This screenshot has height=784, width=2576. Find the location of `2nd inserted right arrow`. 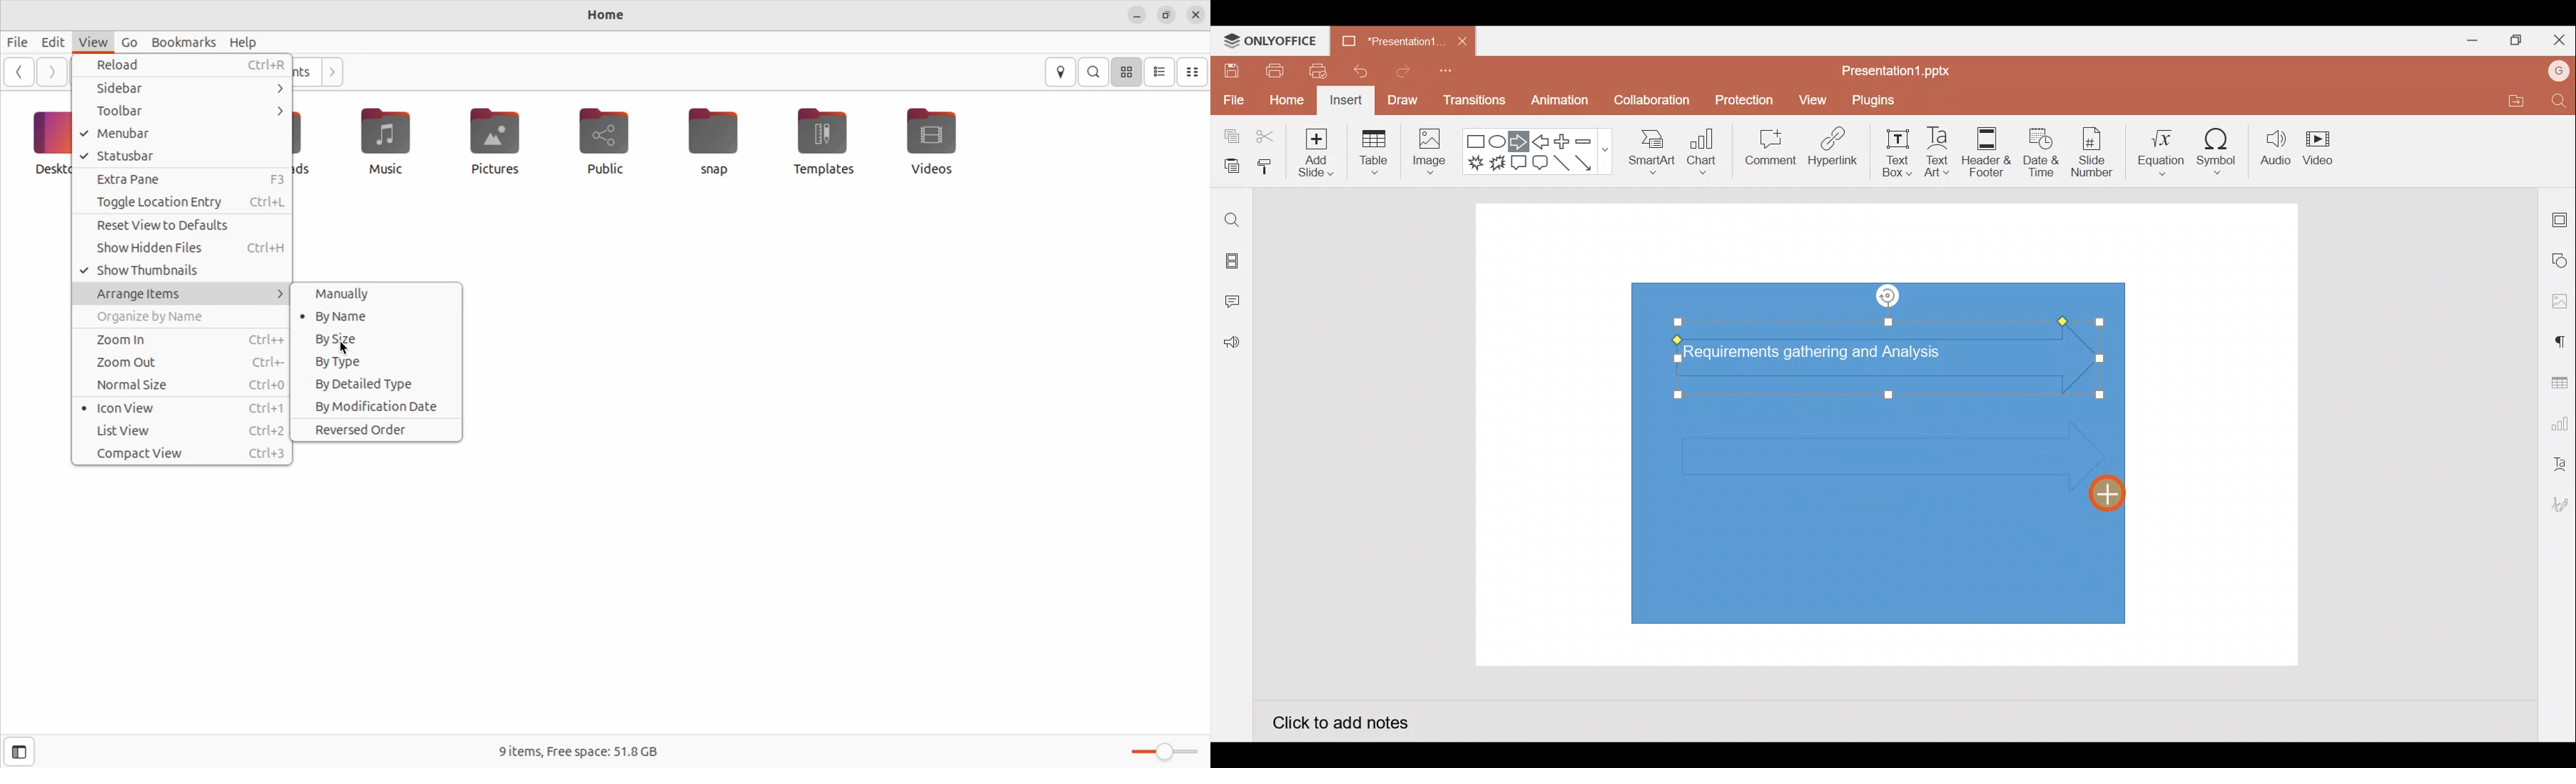

2nd inserted right arrow is located at coordinates (1872, 454).